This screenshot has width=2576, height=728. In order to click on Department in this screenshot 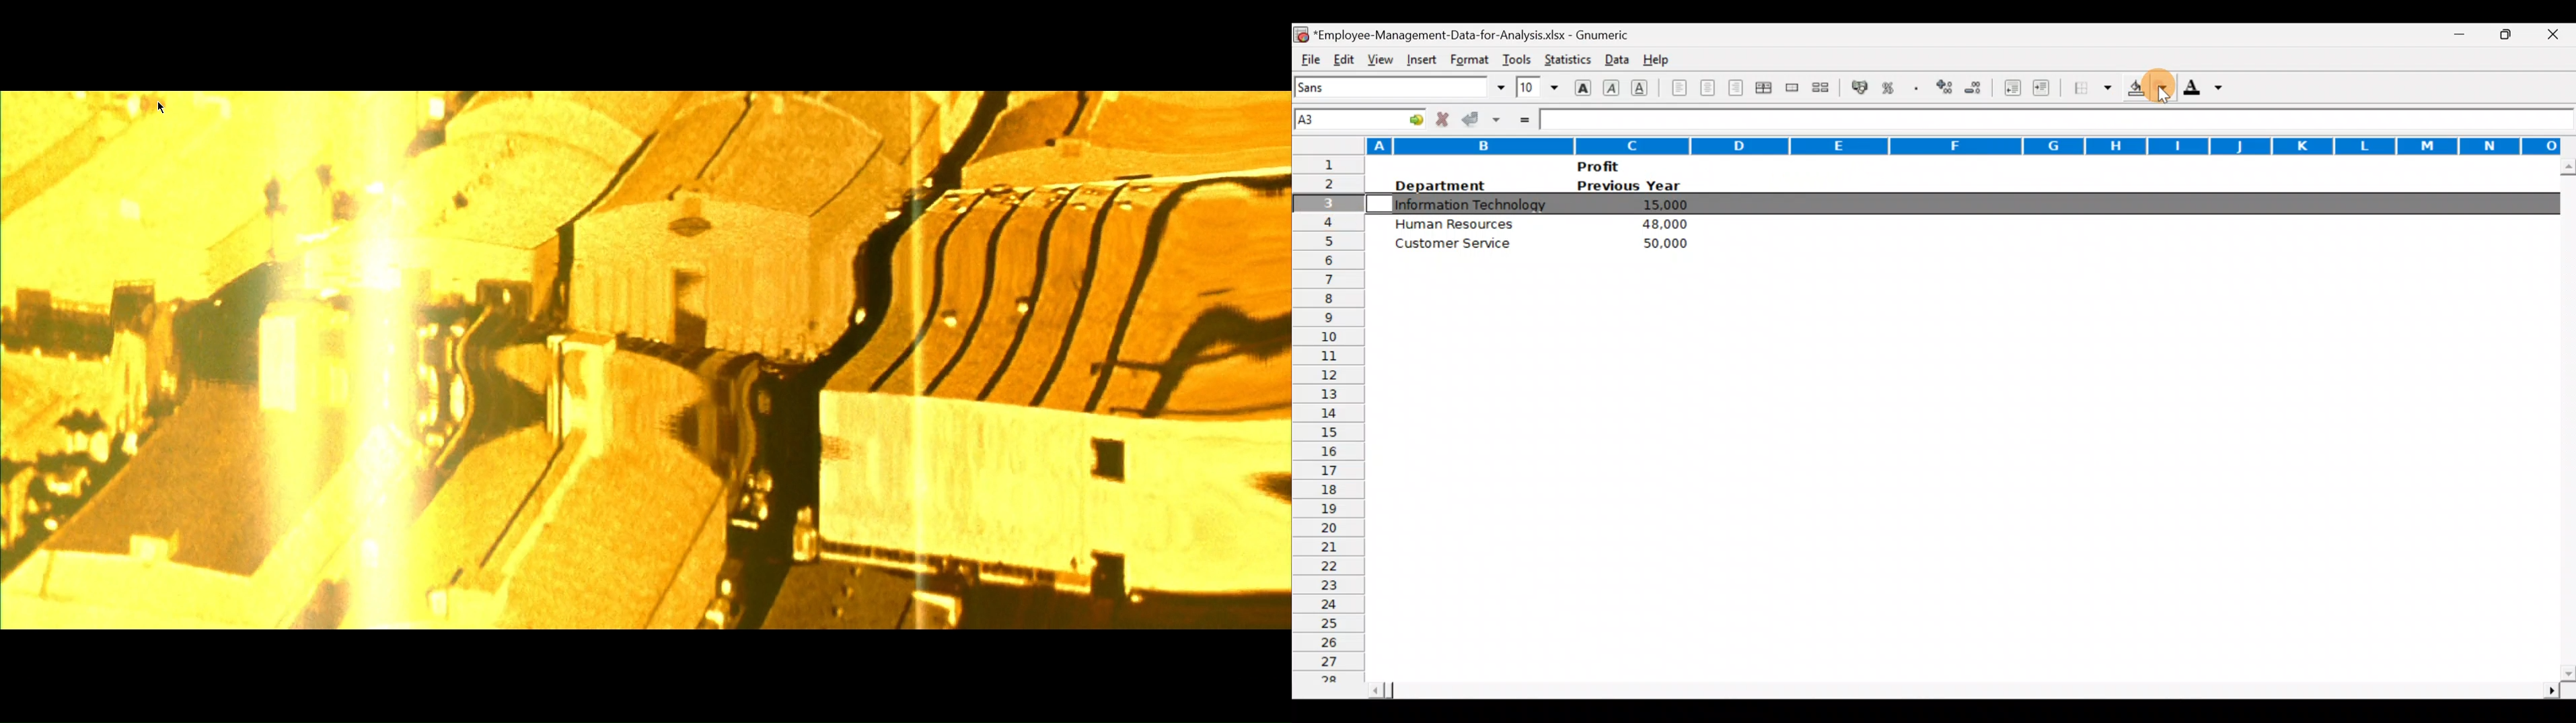, I will do `click(1439, 185)`.